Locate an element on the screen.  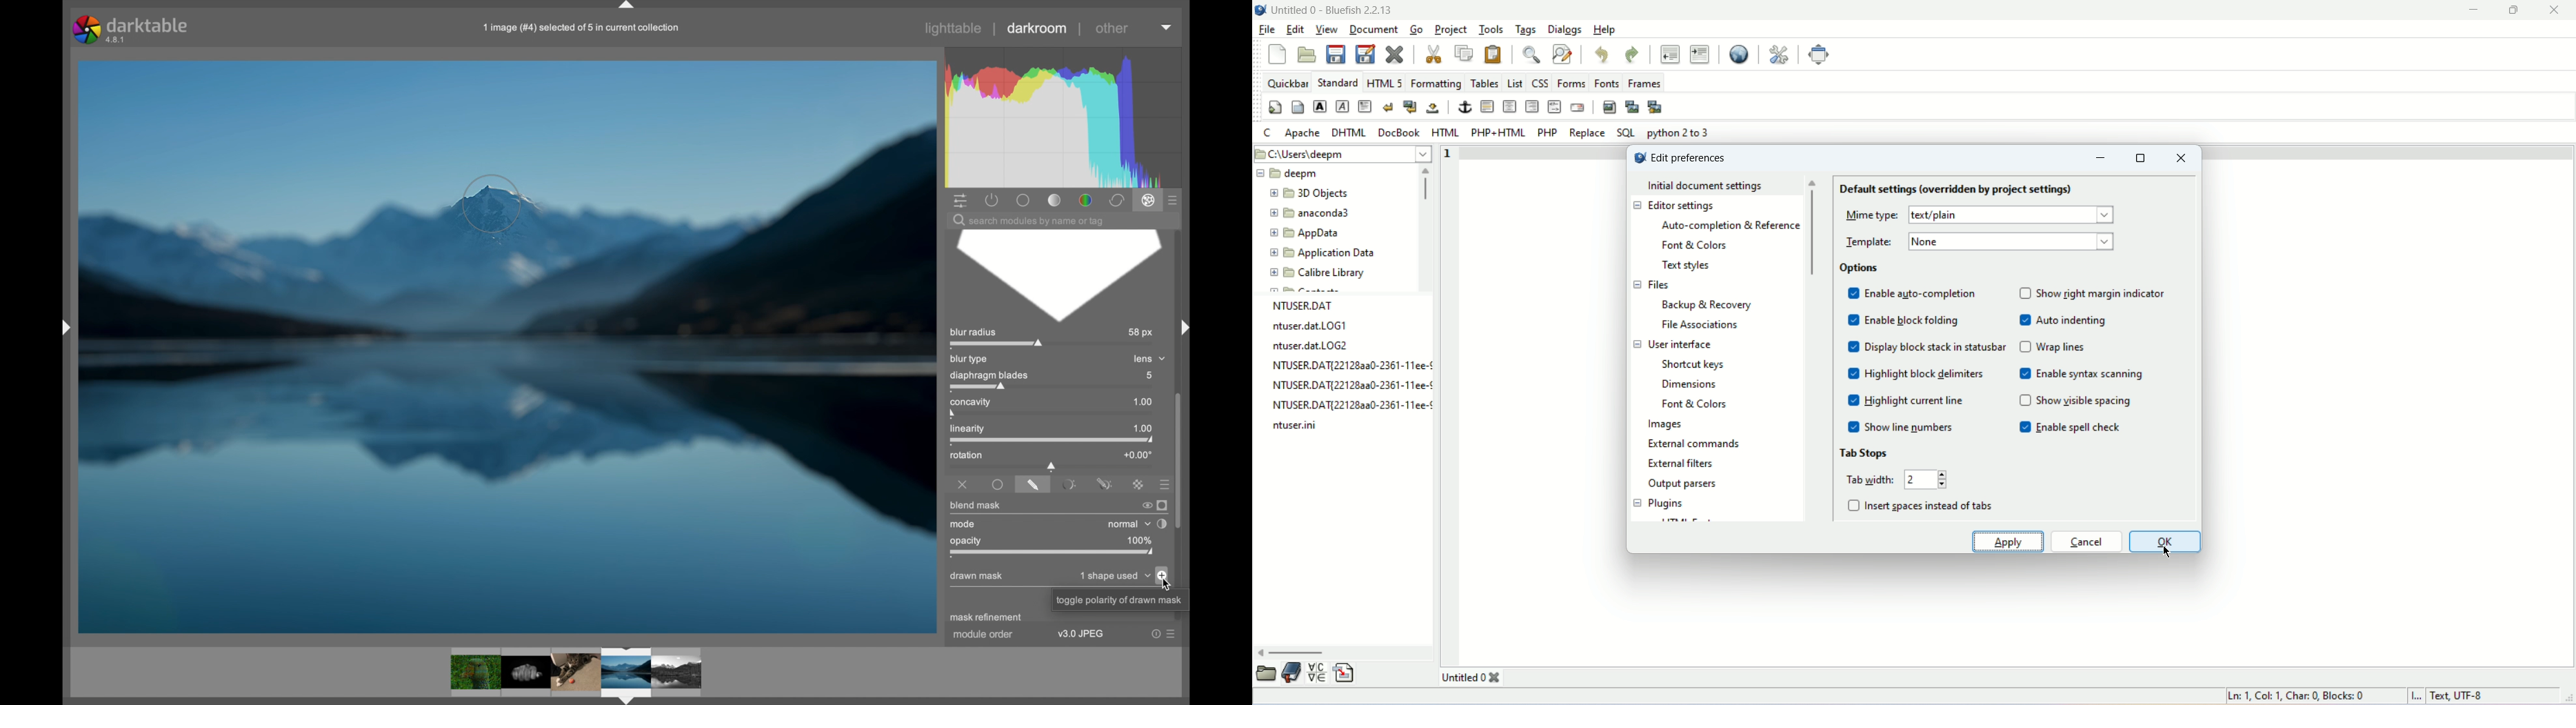
cursor is located at coordinates (2171, 553).